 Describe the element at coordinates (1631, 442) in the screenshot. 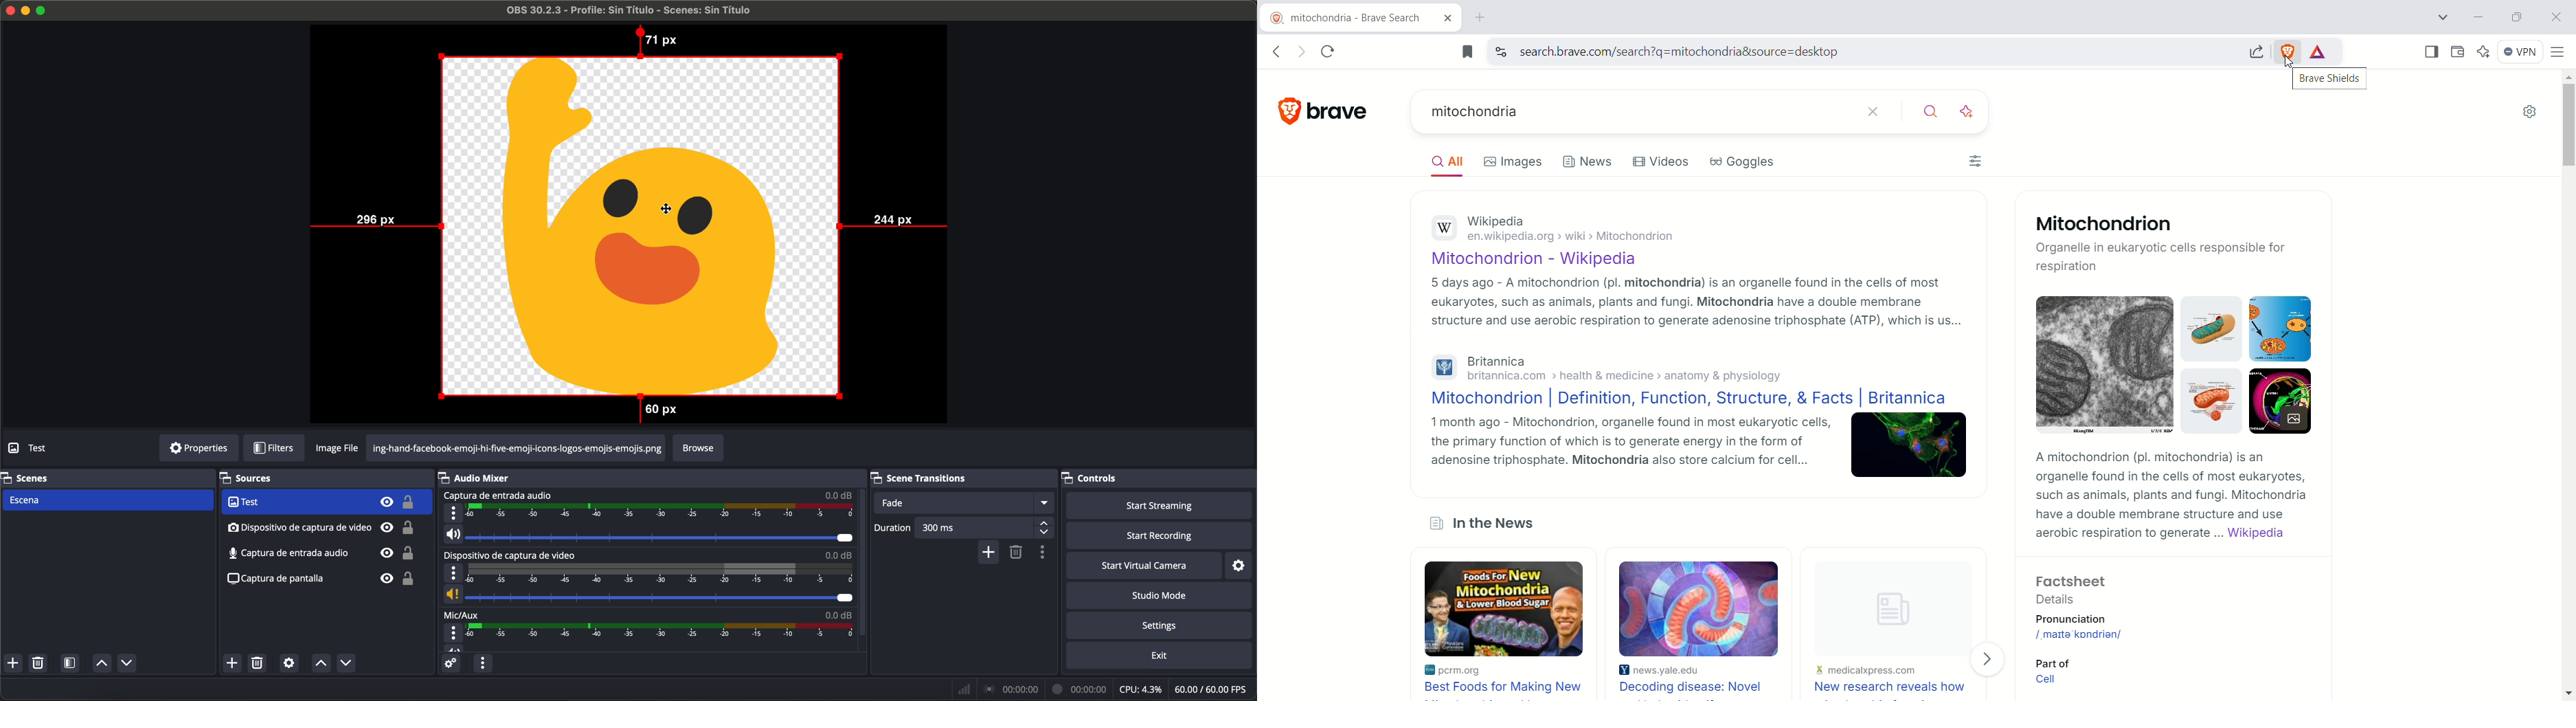

I see `1 month ago - Mitochondrion, organelle found in most eukaryotic cells,
the primary function of which is to generate energy in the form of
adenosine triphosphate. Mitochondria also store calcium for cell...` at that location.